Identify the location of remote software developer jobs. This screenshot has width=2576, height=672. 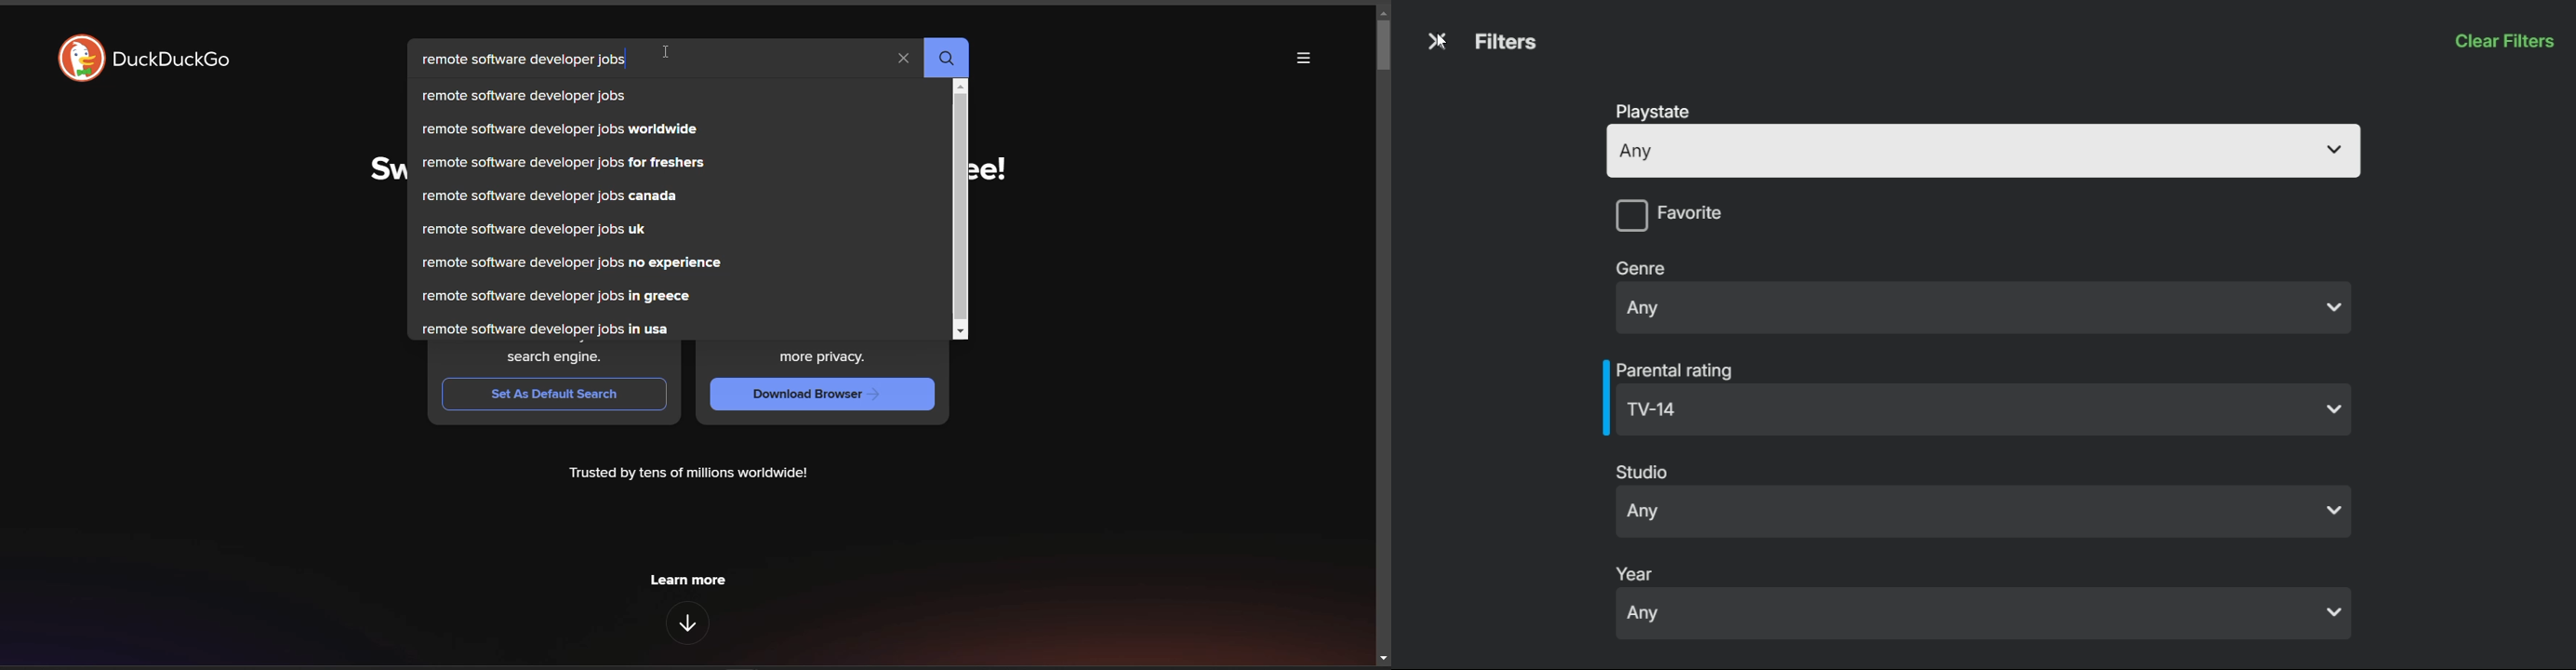
(524, 63).